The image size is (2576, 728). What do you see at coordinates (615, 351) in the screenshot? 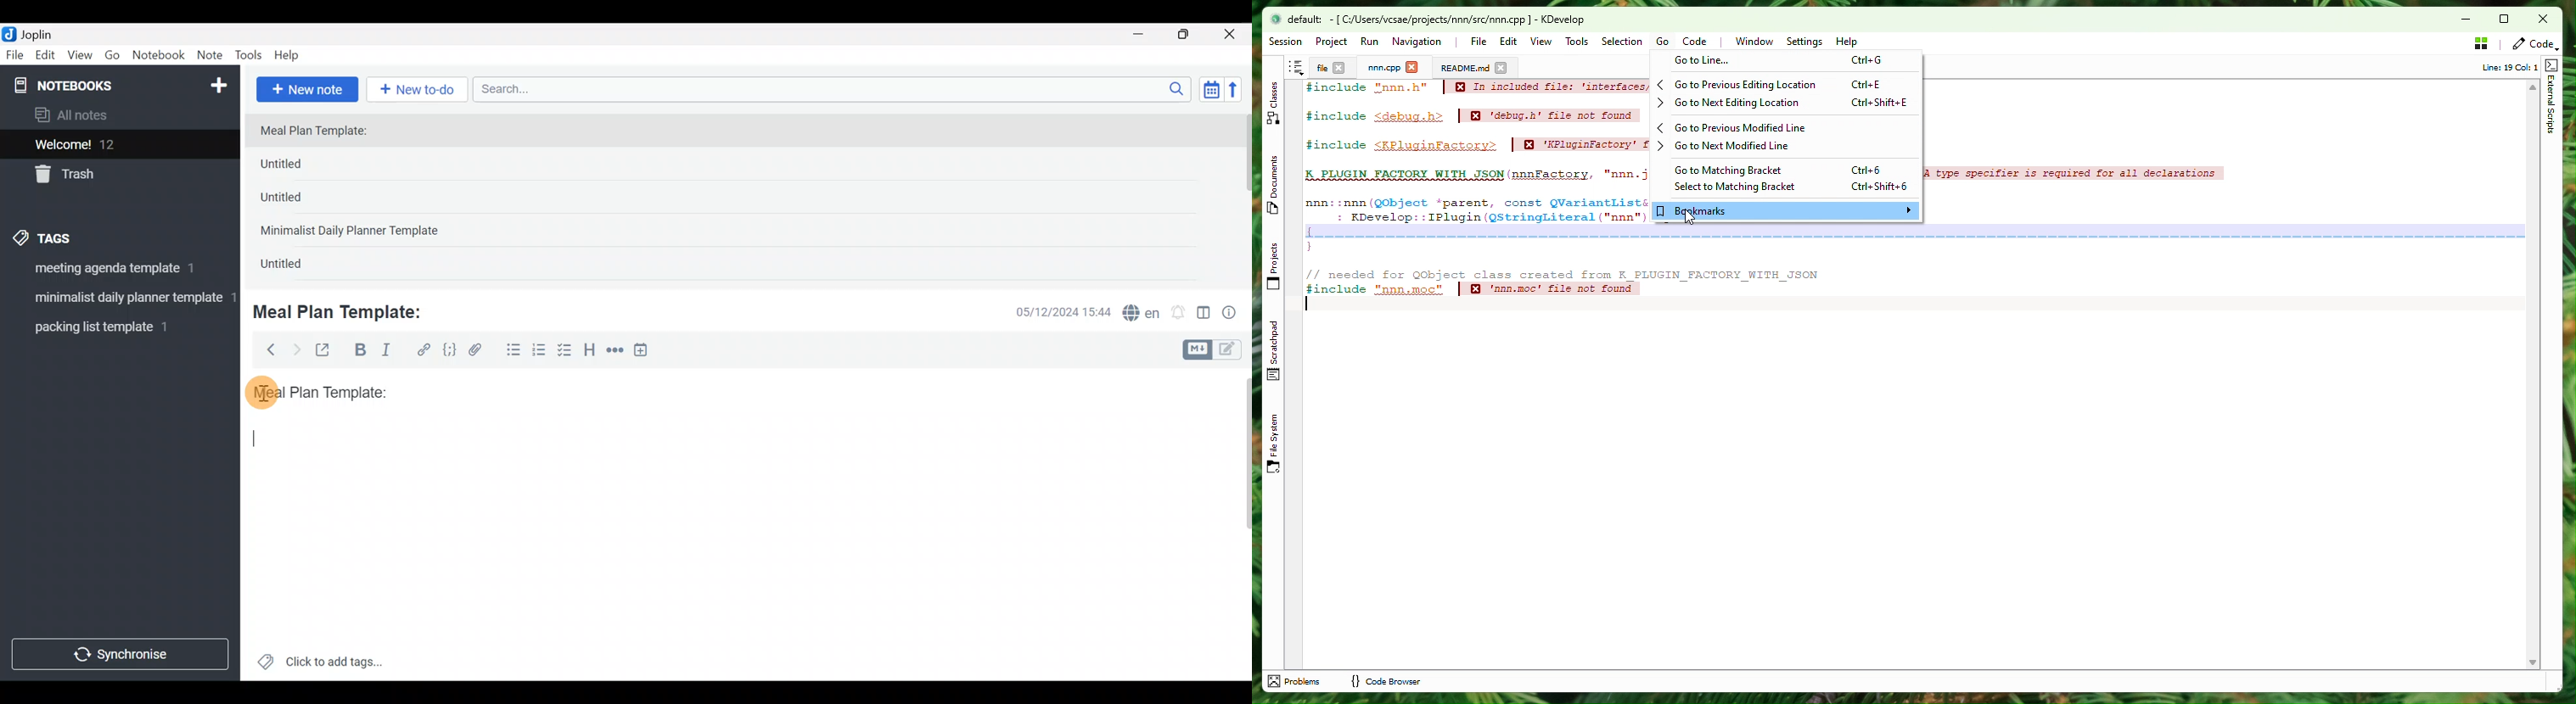
I see `Horizontal rule` at bounding box center [615, 351].